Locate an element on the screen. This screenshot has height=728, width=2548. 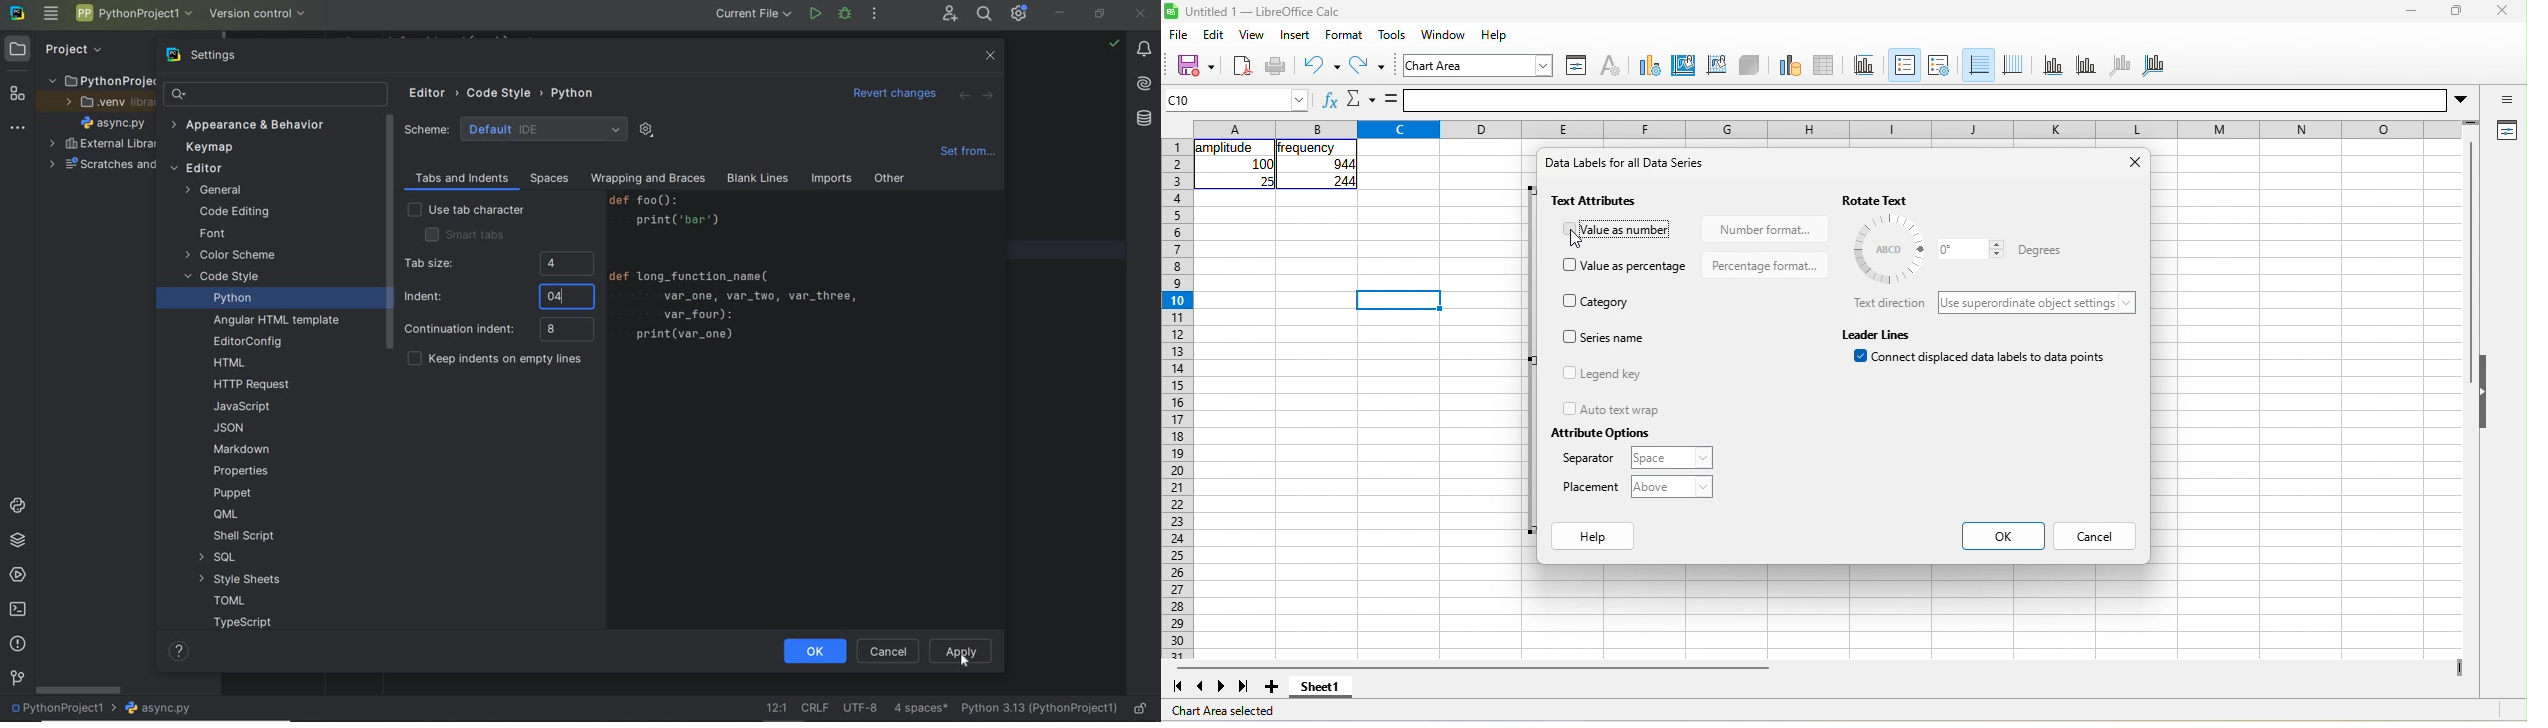
title is located at coordinates (1868, 65).